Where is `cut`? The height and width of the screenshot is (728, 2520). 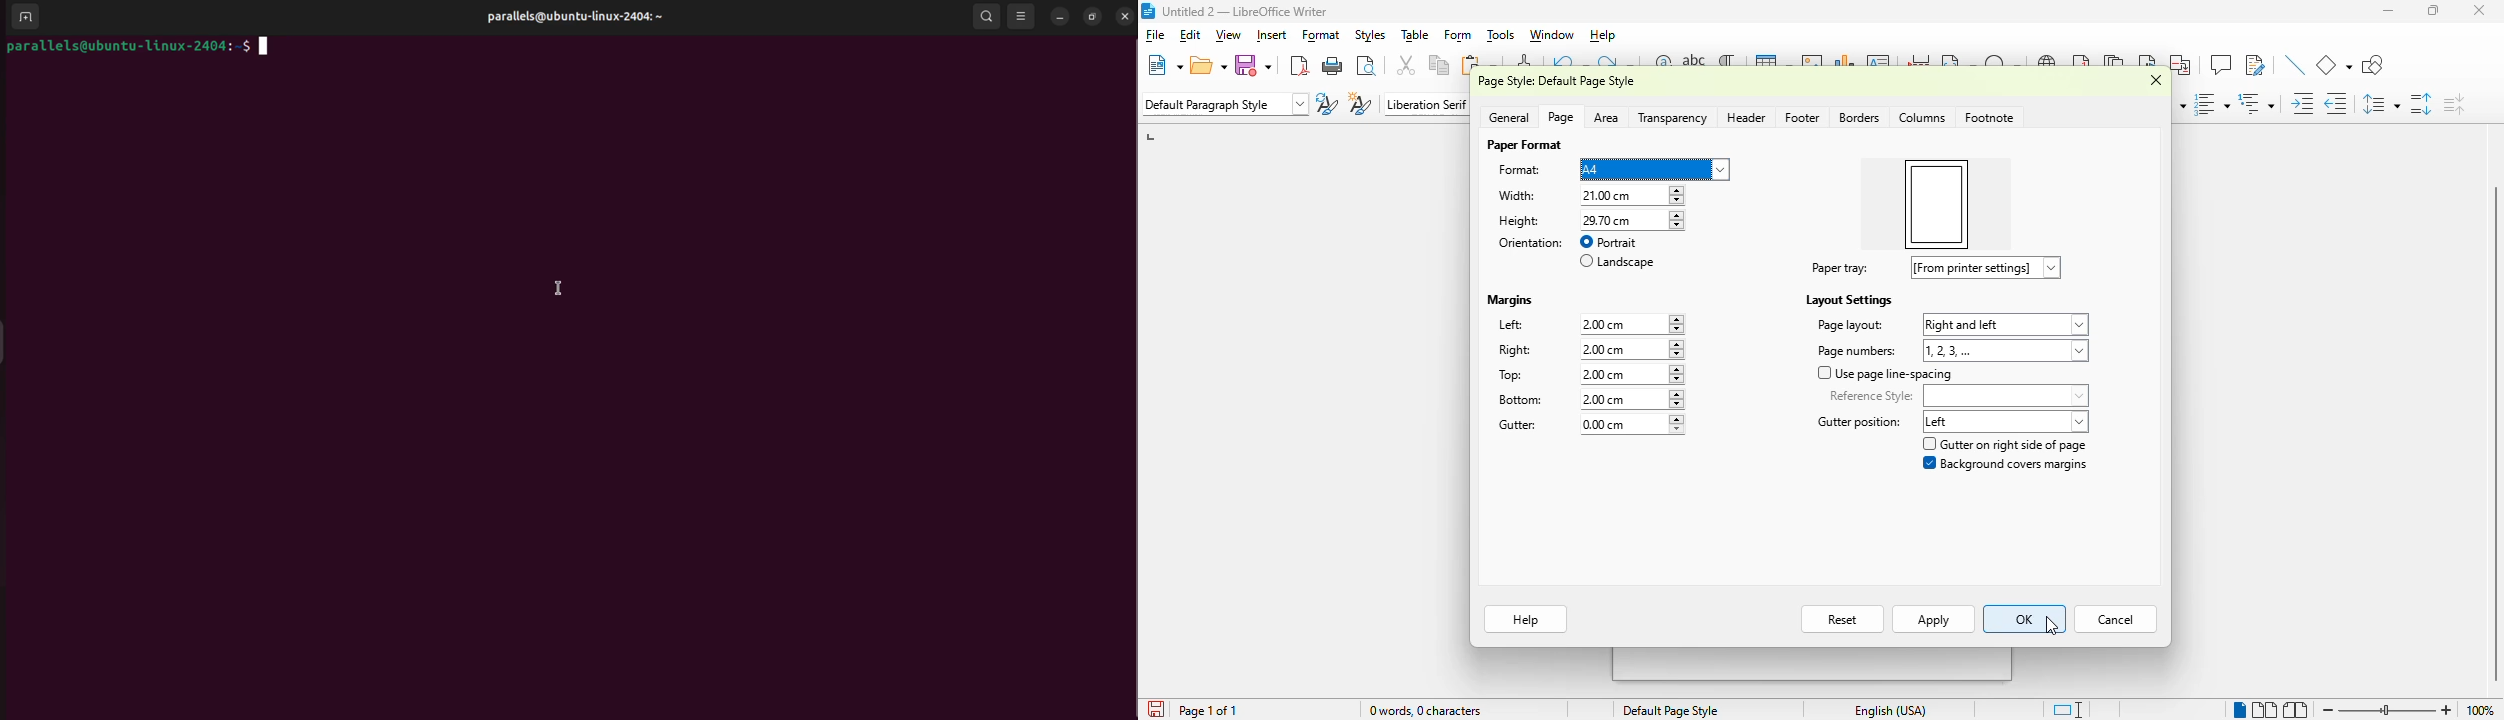 cut is located at coordinates (1405, 65).